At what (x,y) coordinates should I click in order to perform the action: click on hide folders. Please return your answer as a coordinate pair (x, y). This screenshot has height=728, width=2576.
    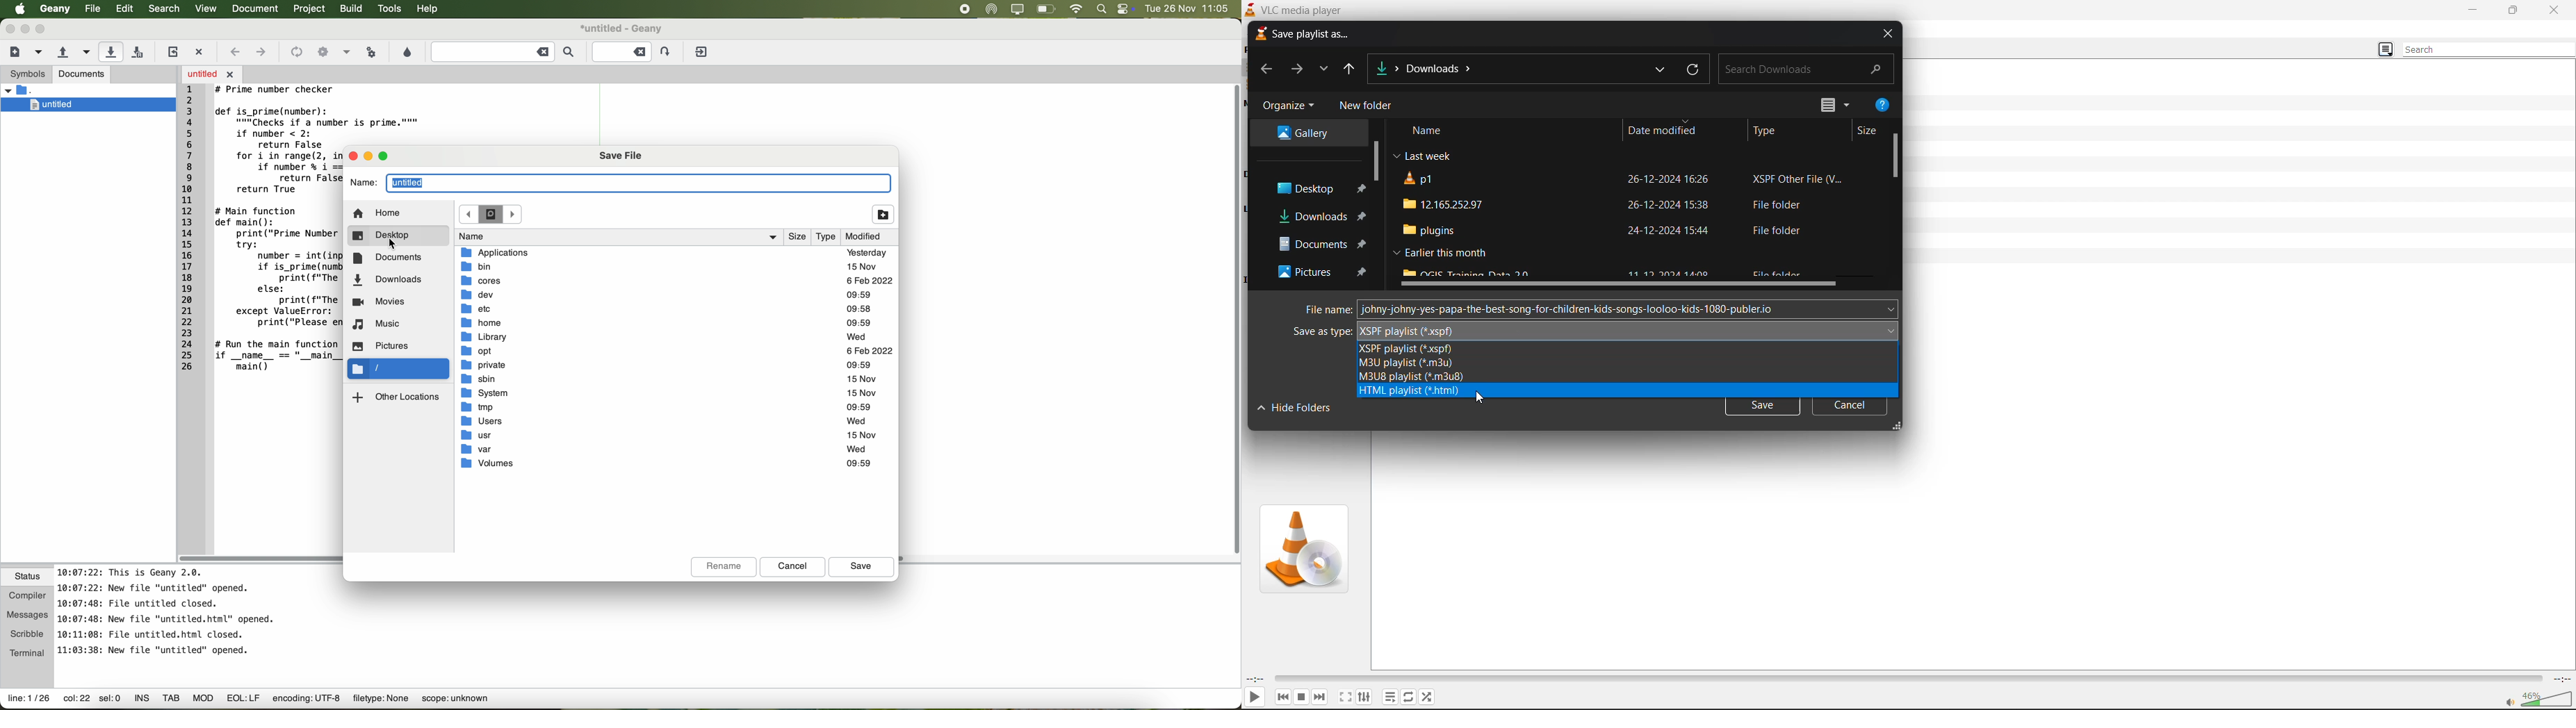
    Looking at the image, I should click on (1296, 407).